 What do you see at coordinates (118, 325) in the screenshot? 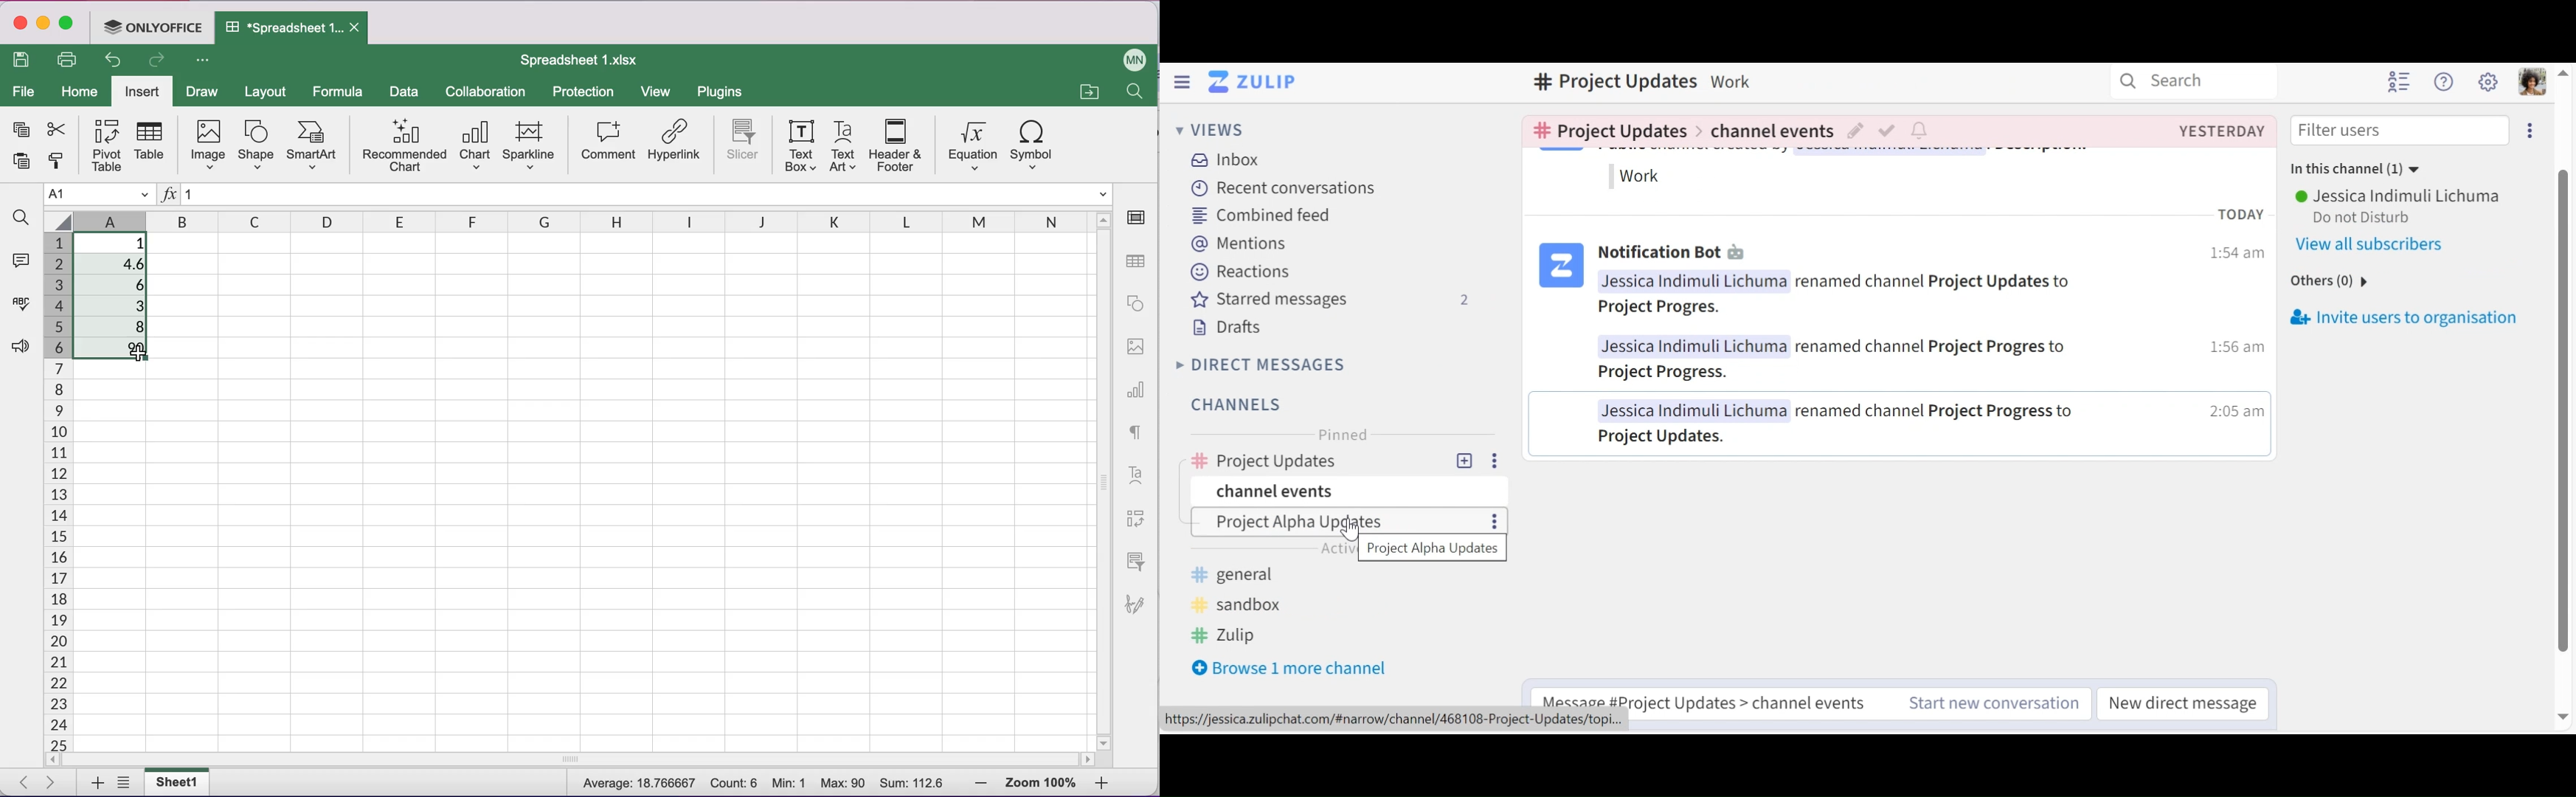
I see `8` at bounding box center [118, 325].